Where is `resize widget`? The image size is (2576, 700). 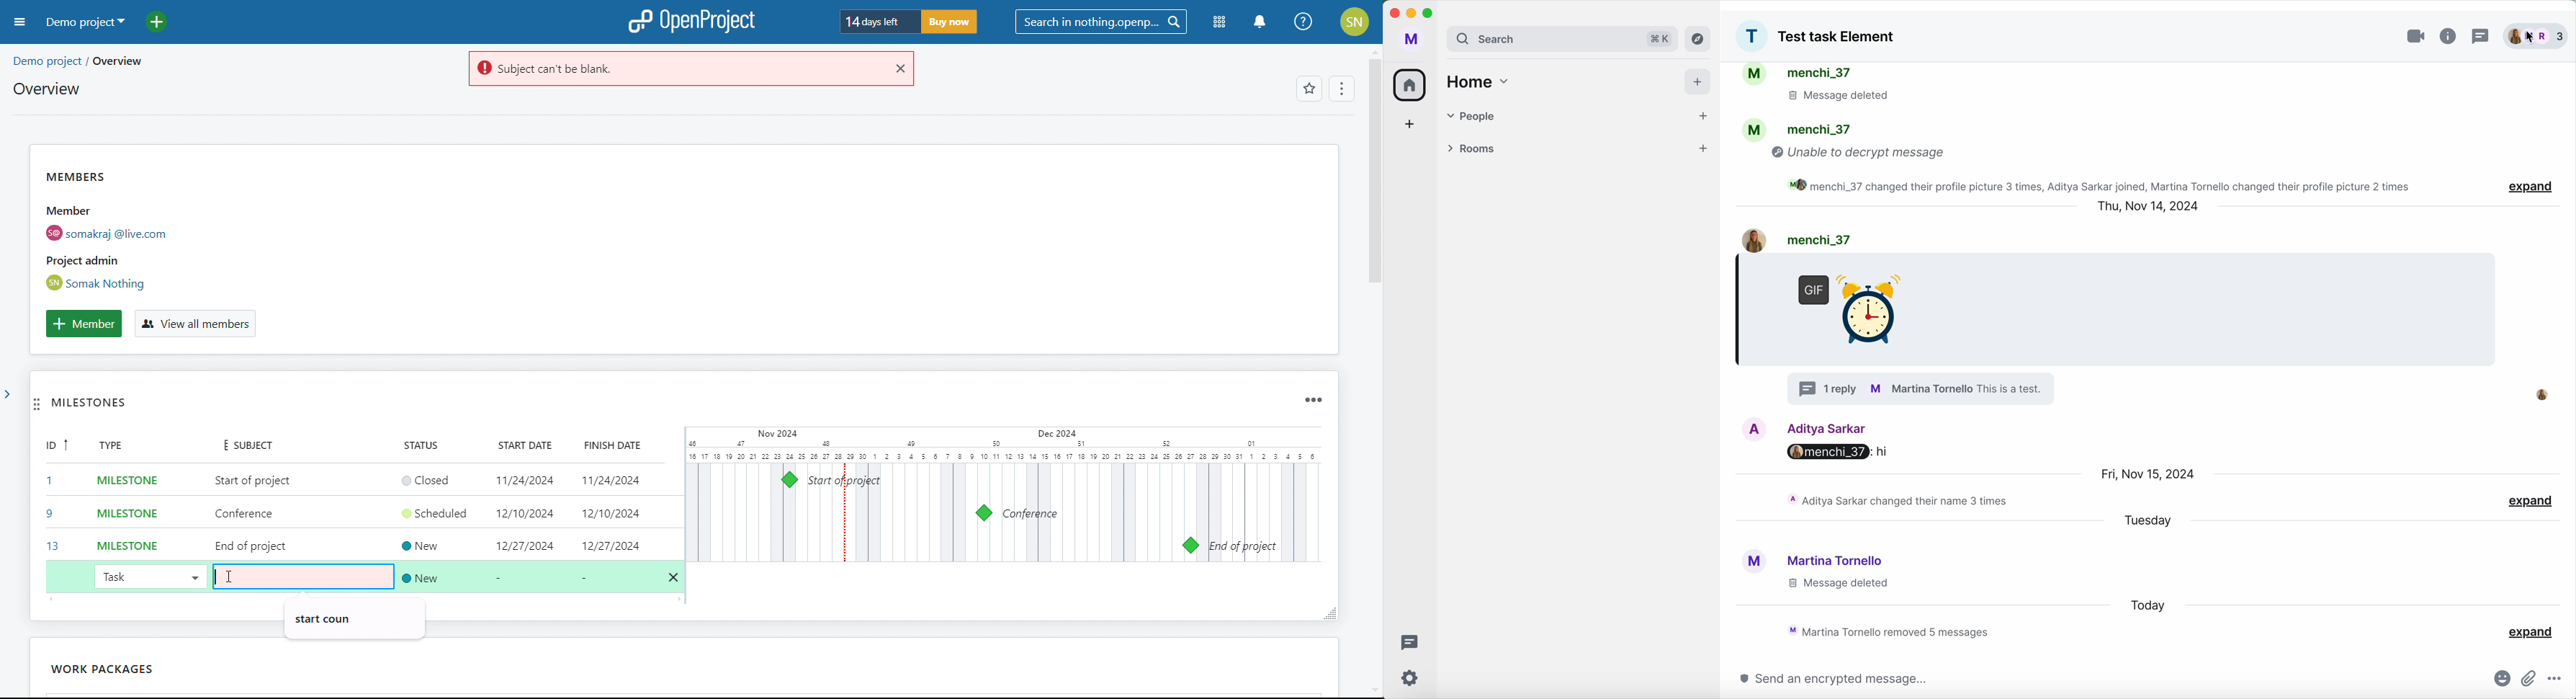
resize widget is located at coordinates (1326, 613).